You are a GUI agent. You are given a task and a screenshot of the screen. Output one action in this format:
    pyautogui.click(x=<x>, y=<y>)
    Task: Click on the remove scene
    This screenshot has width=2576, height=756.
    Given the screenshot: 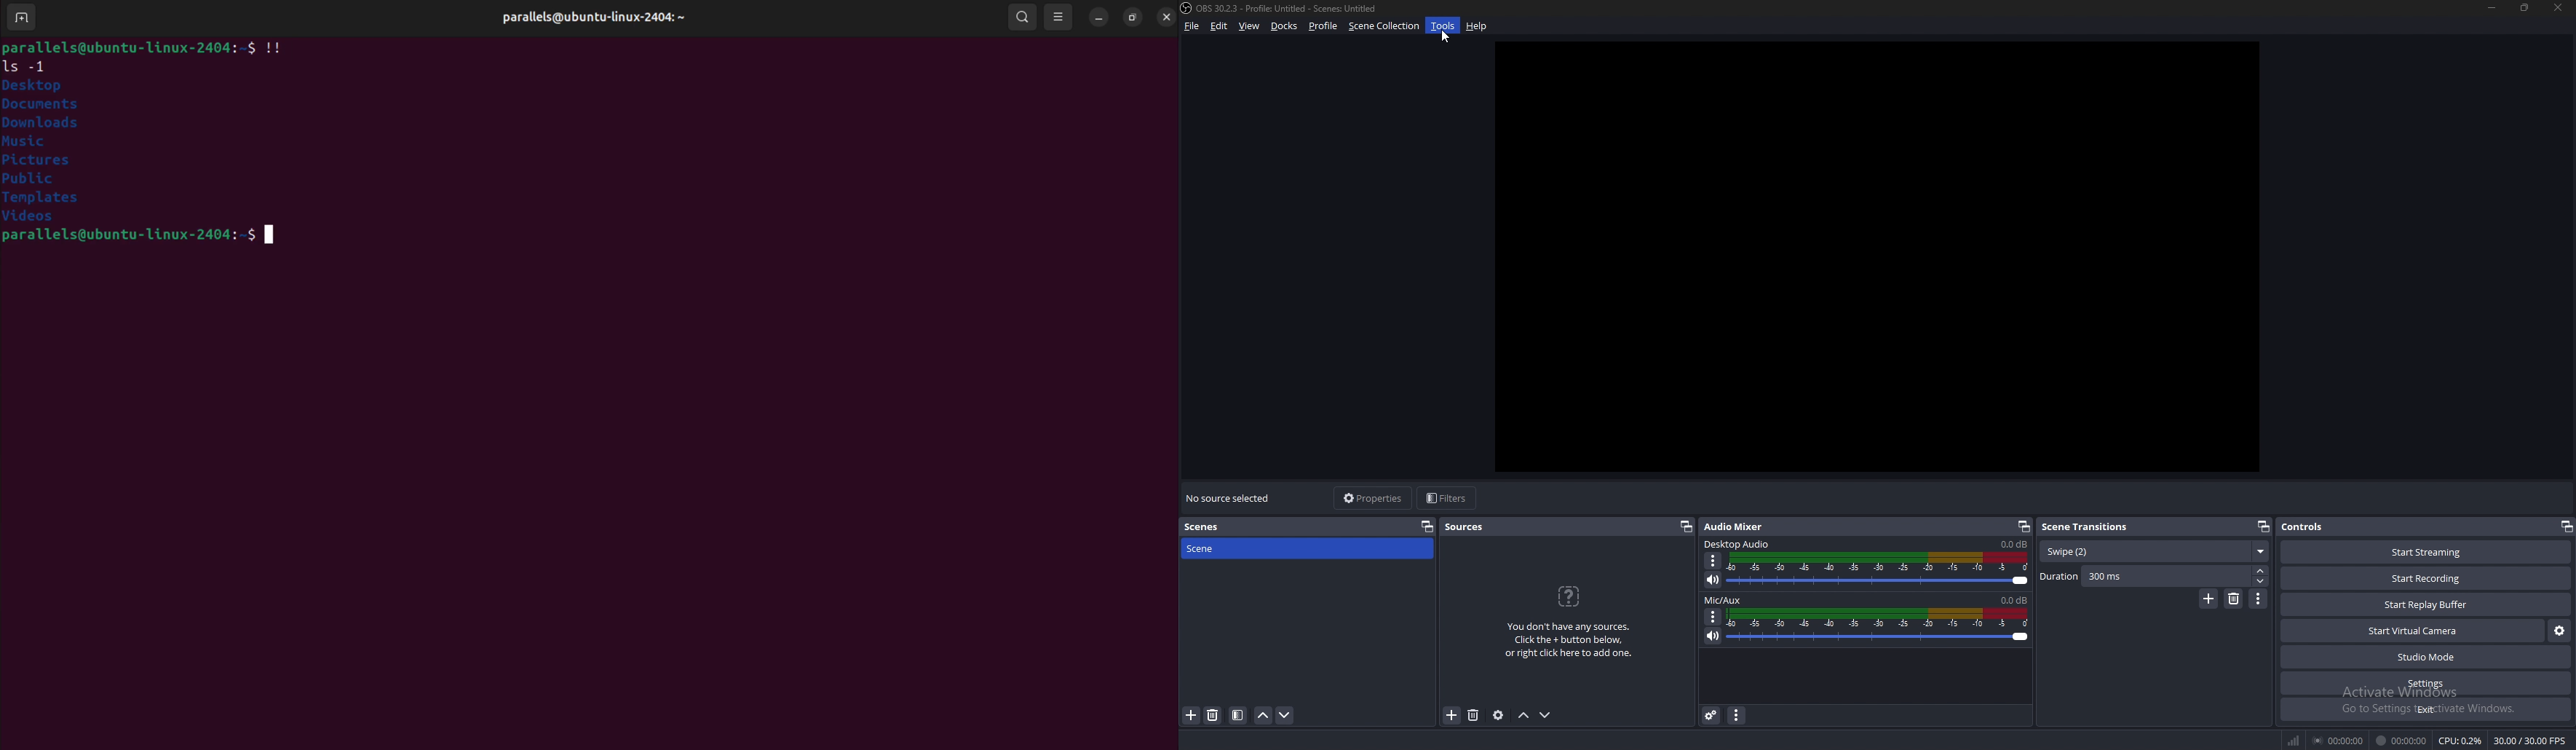 What is the action you would take?
    pyautogui.click(x=1213, y=715)
    